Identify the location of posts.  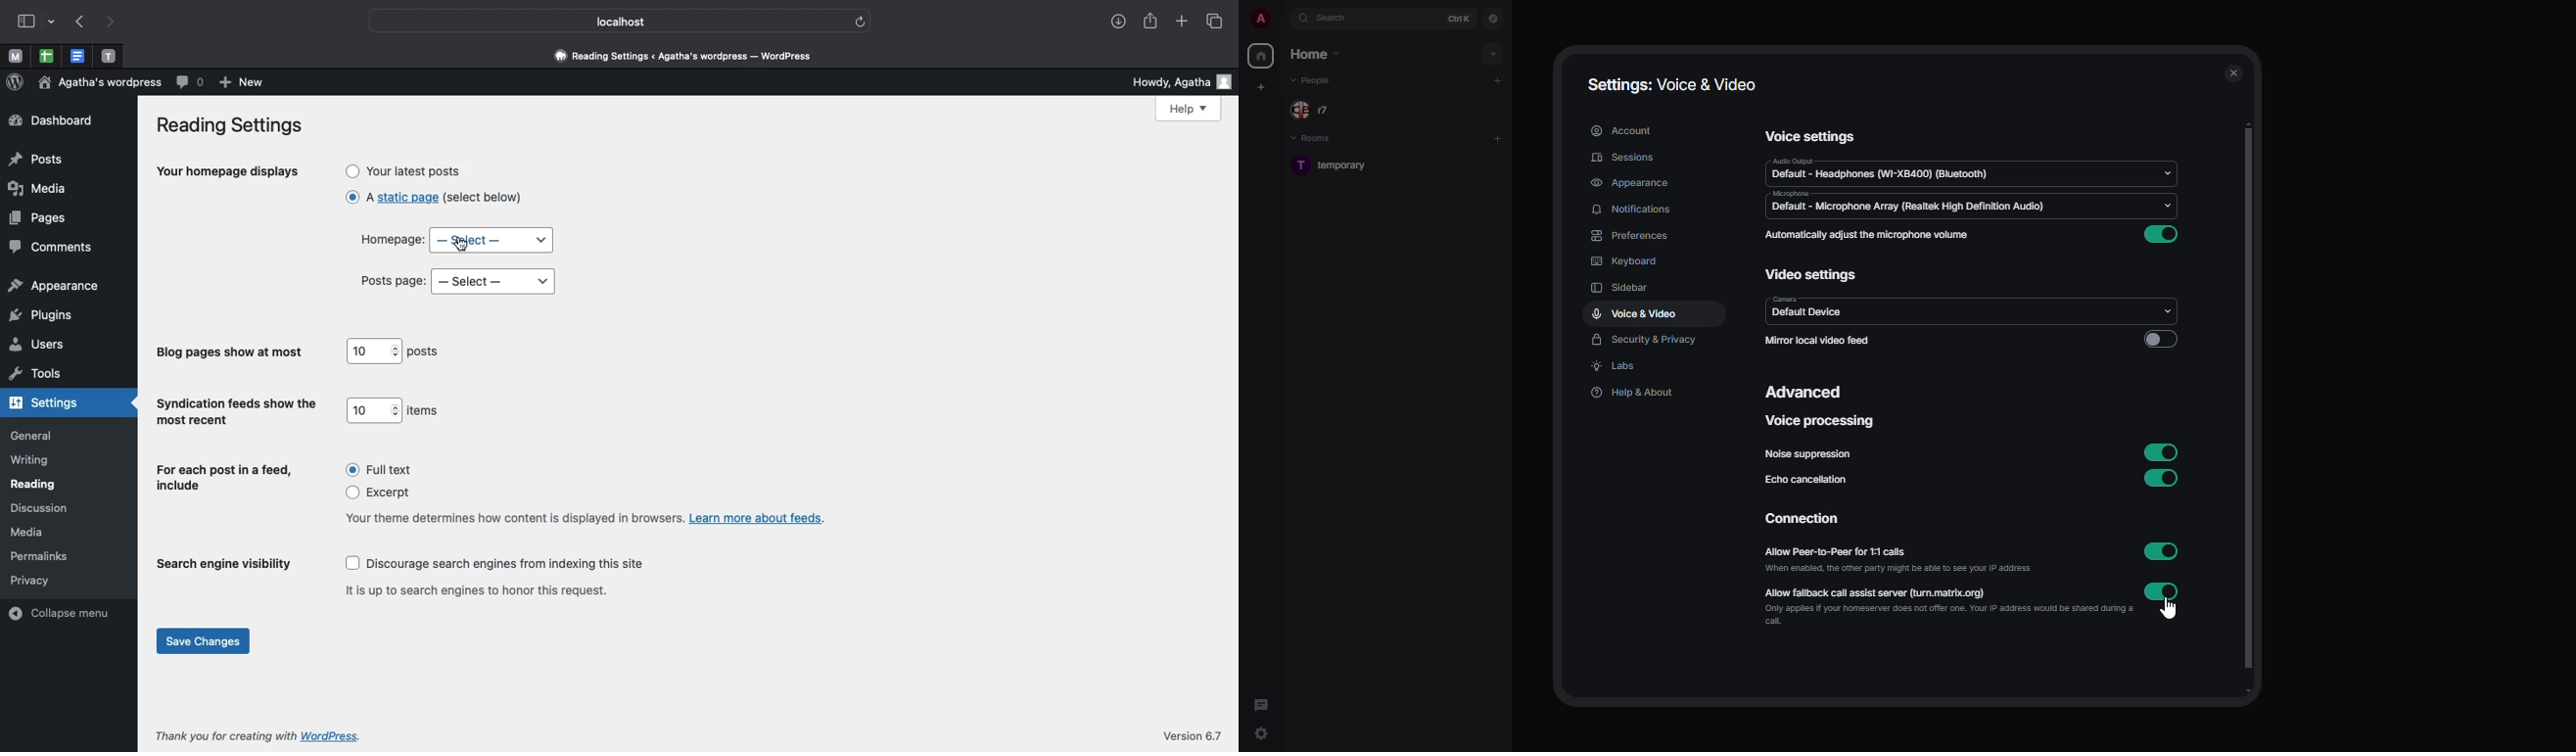
(427, 353).